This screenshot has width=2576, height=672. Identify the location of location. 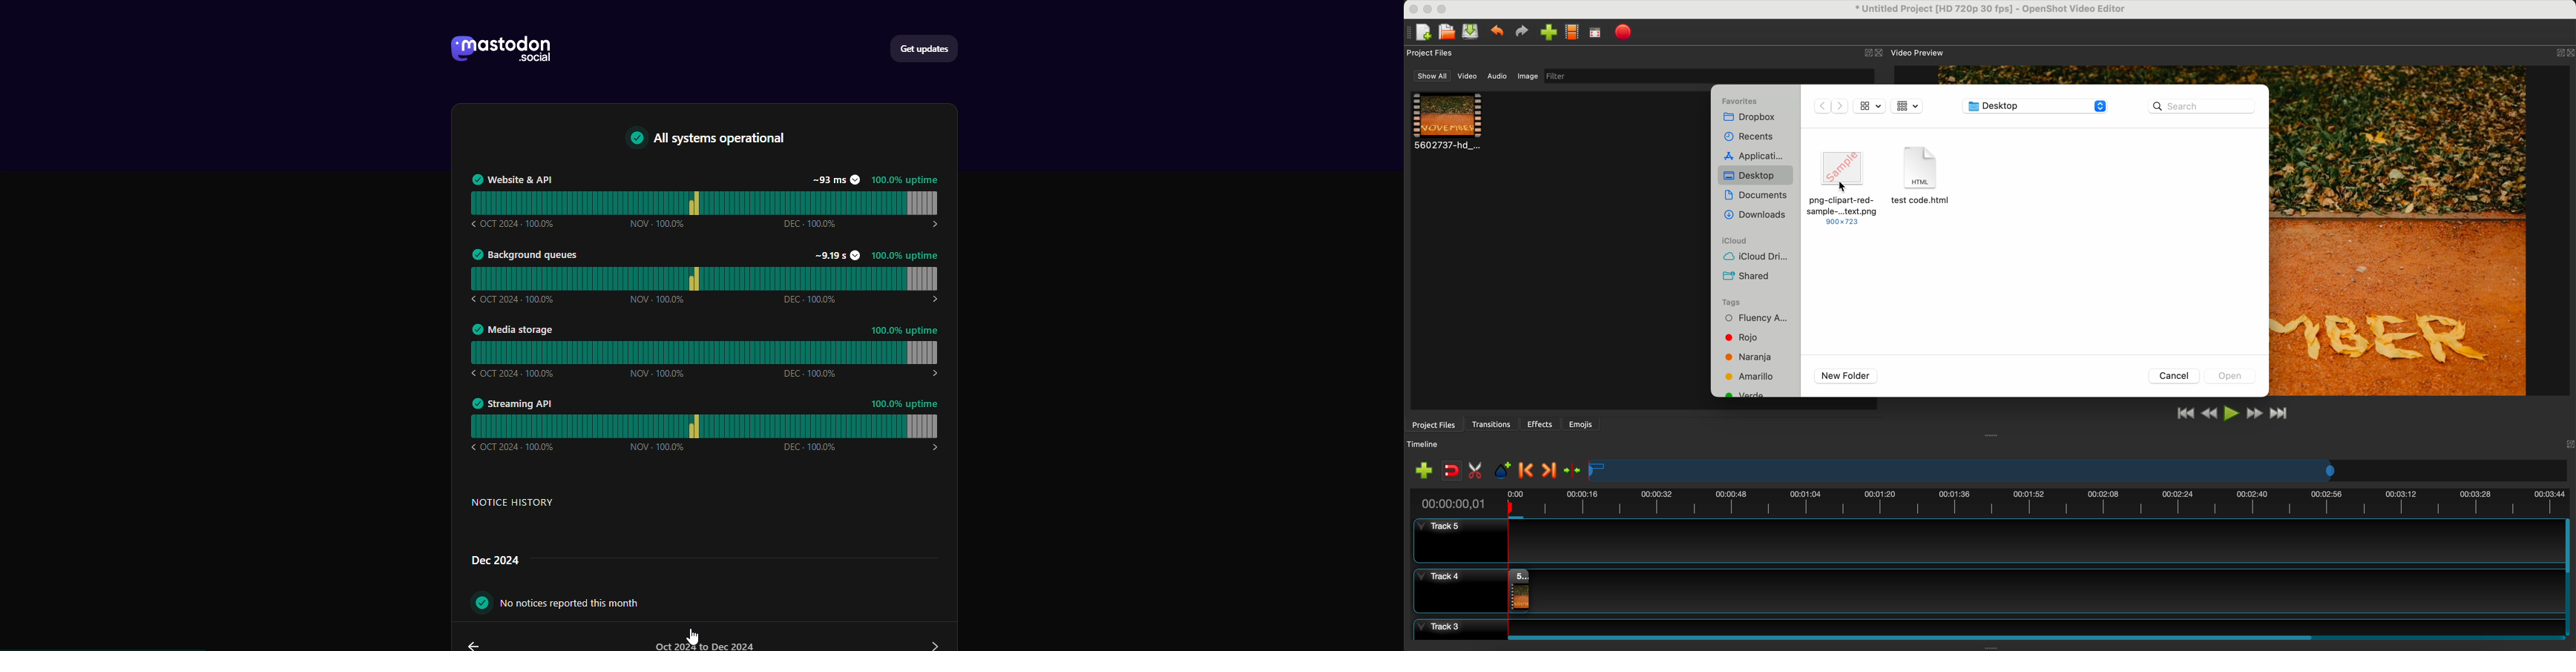
(2036, 107).